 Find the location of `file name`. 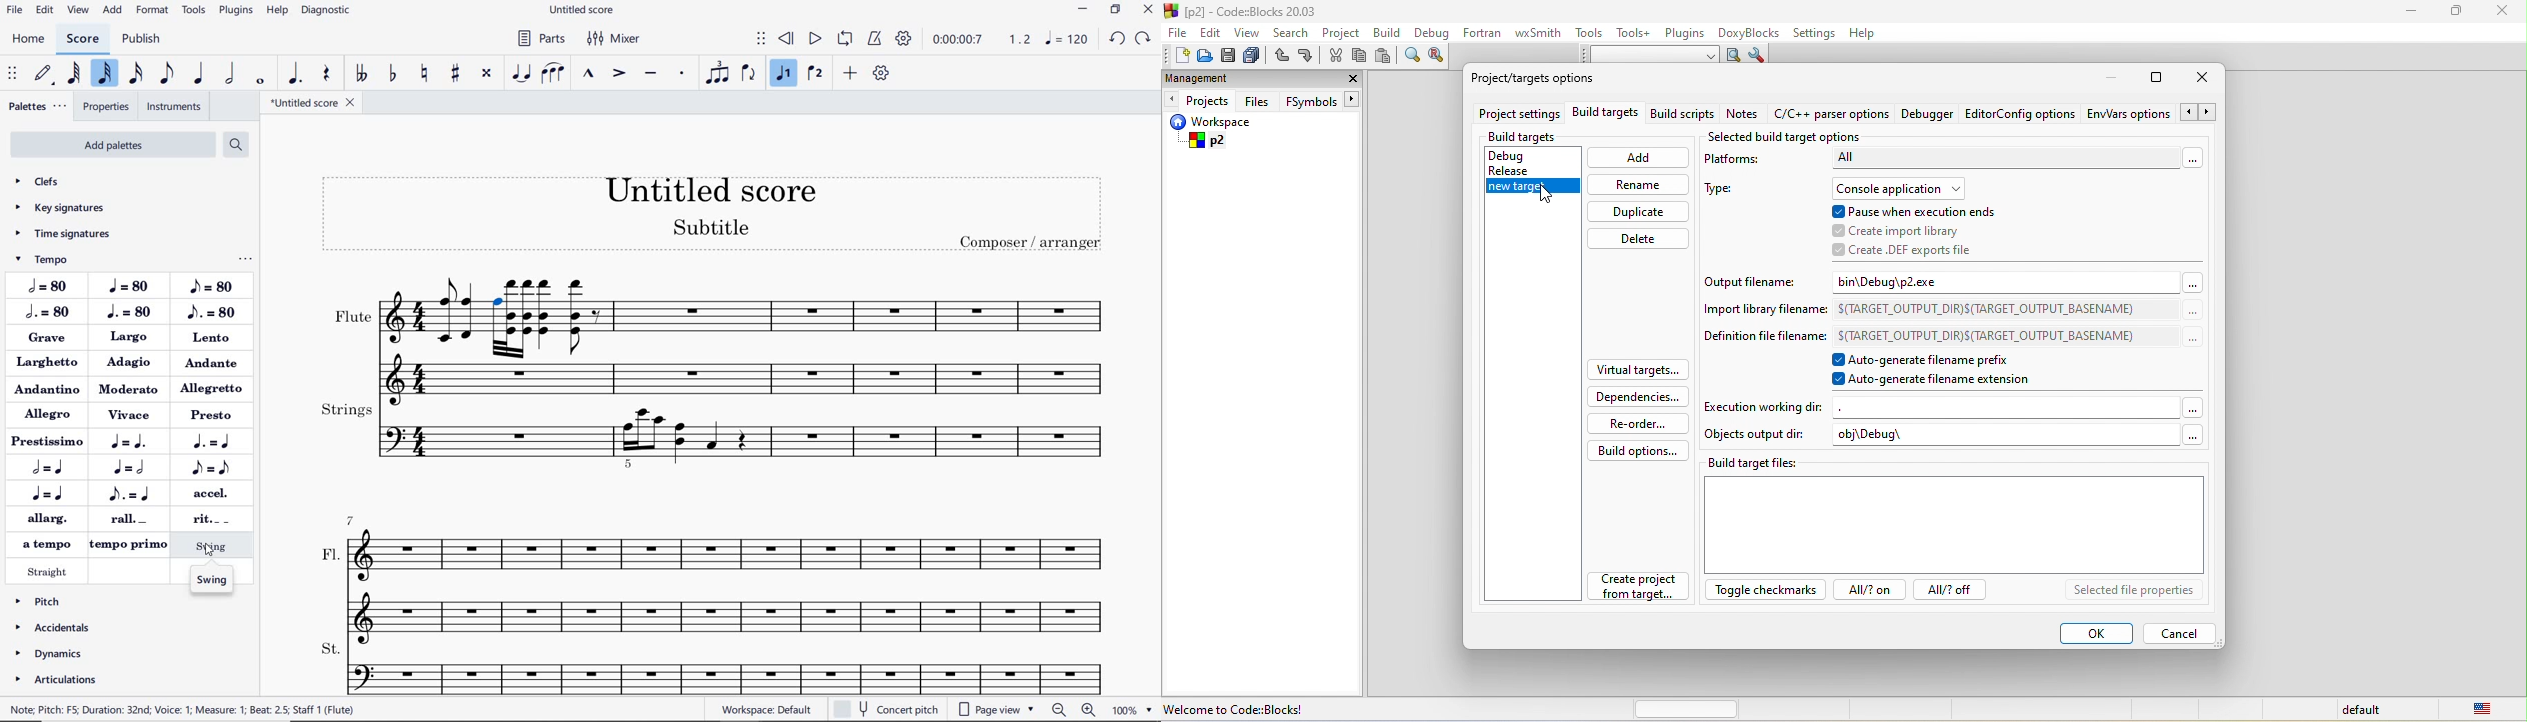

file name is located at coordinates (586, 9).